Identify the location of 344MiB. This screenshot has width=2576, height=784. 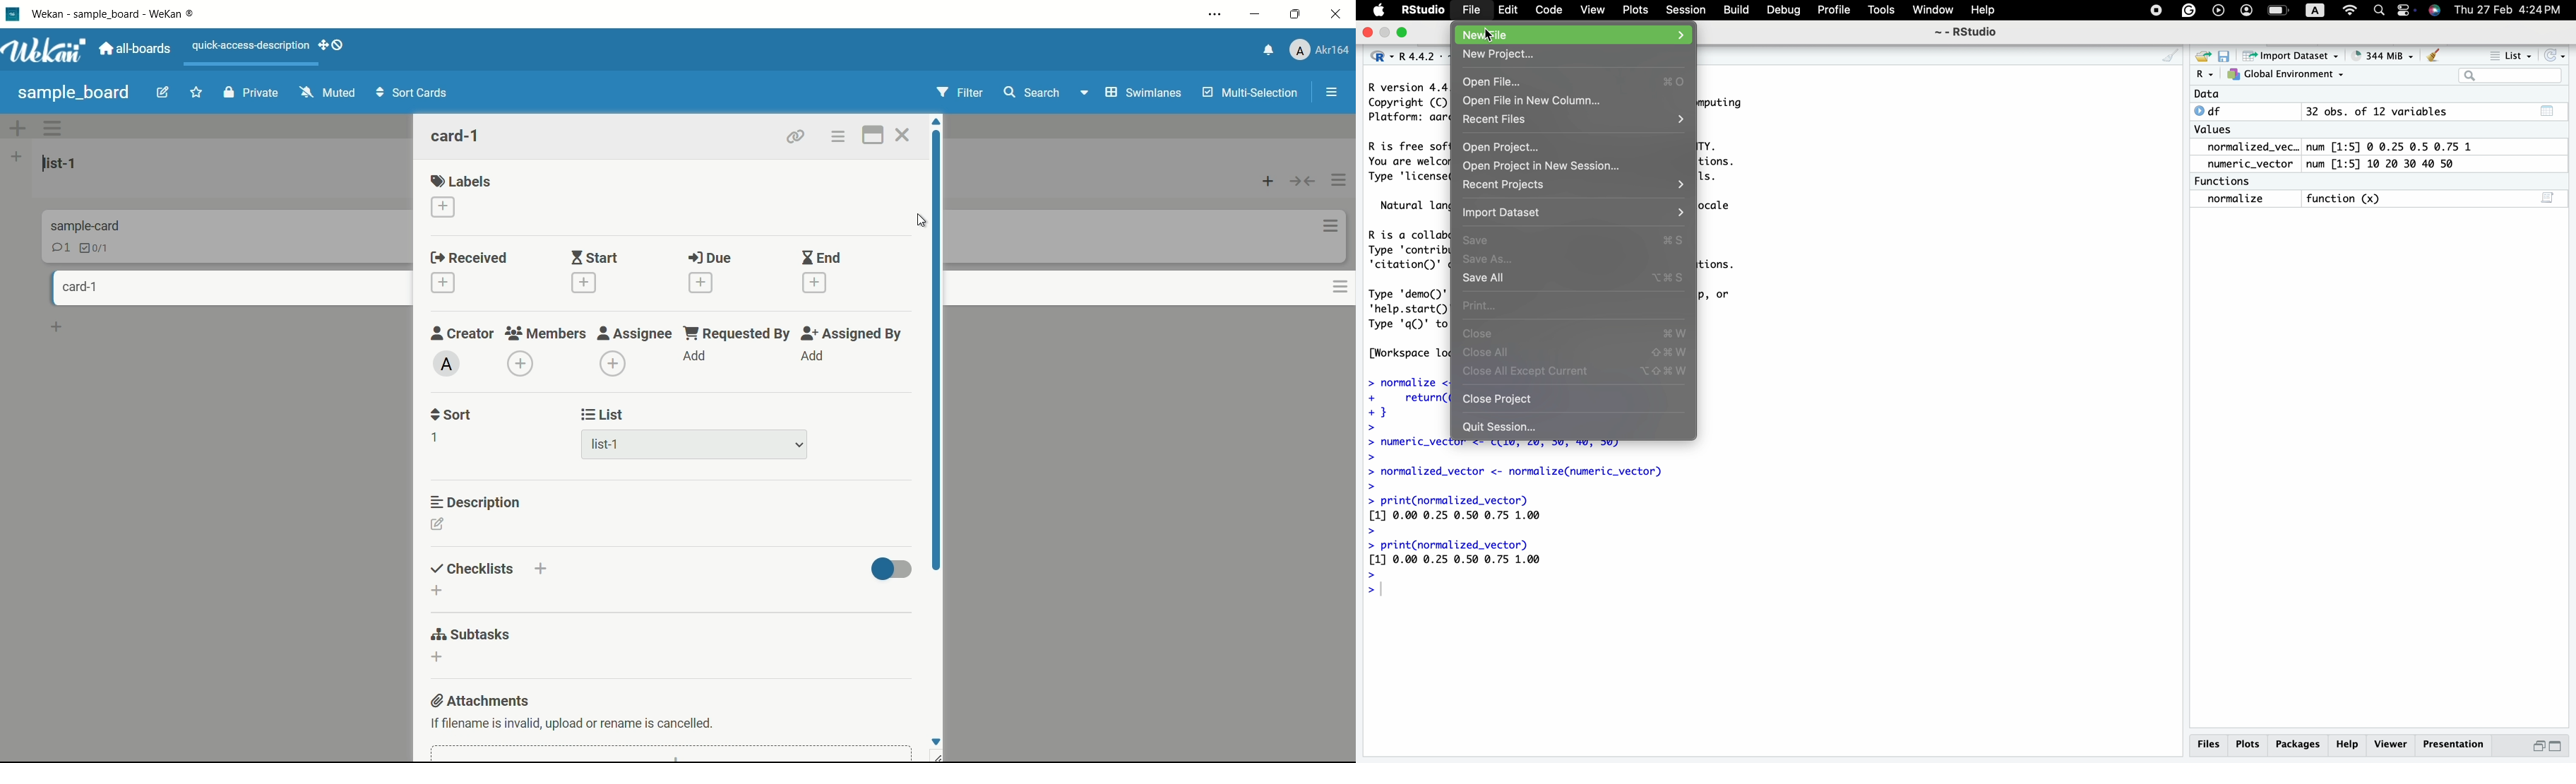
(2377, 54).